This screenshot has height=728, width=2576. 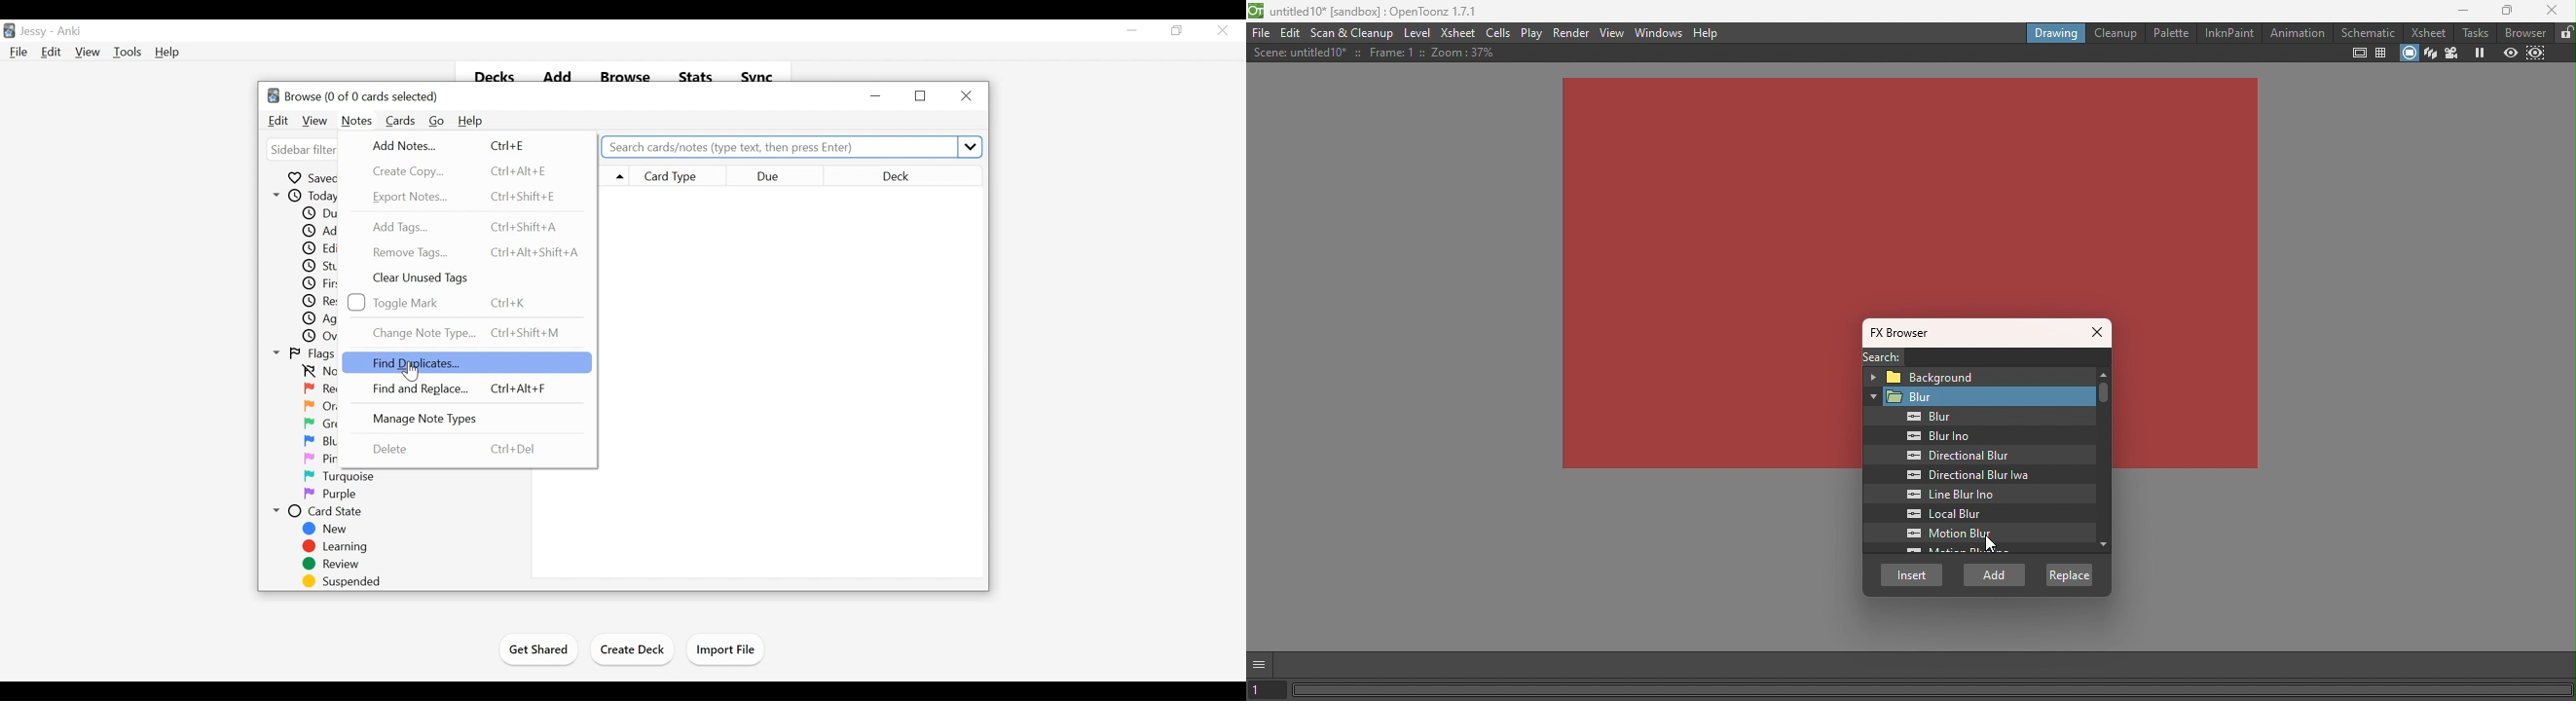 I want to click on Edit, so click(x=50, y=51).